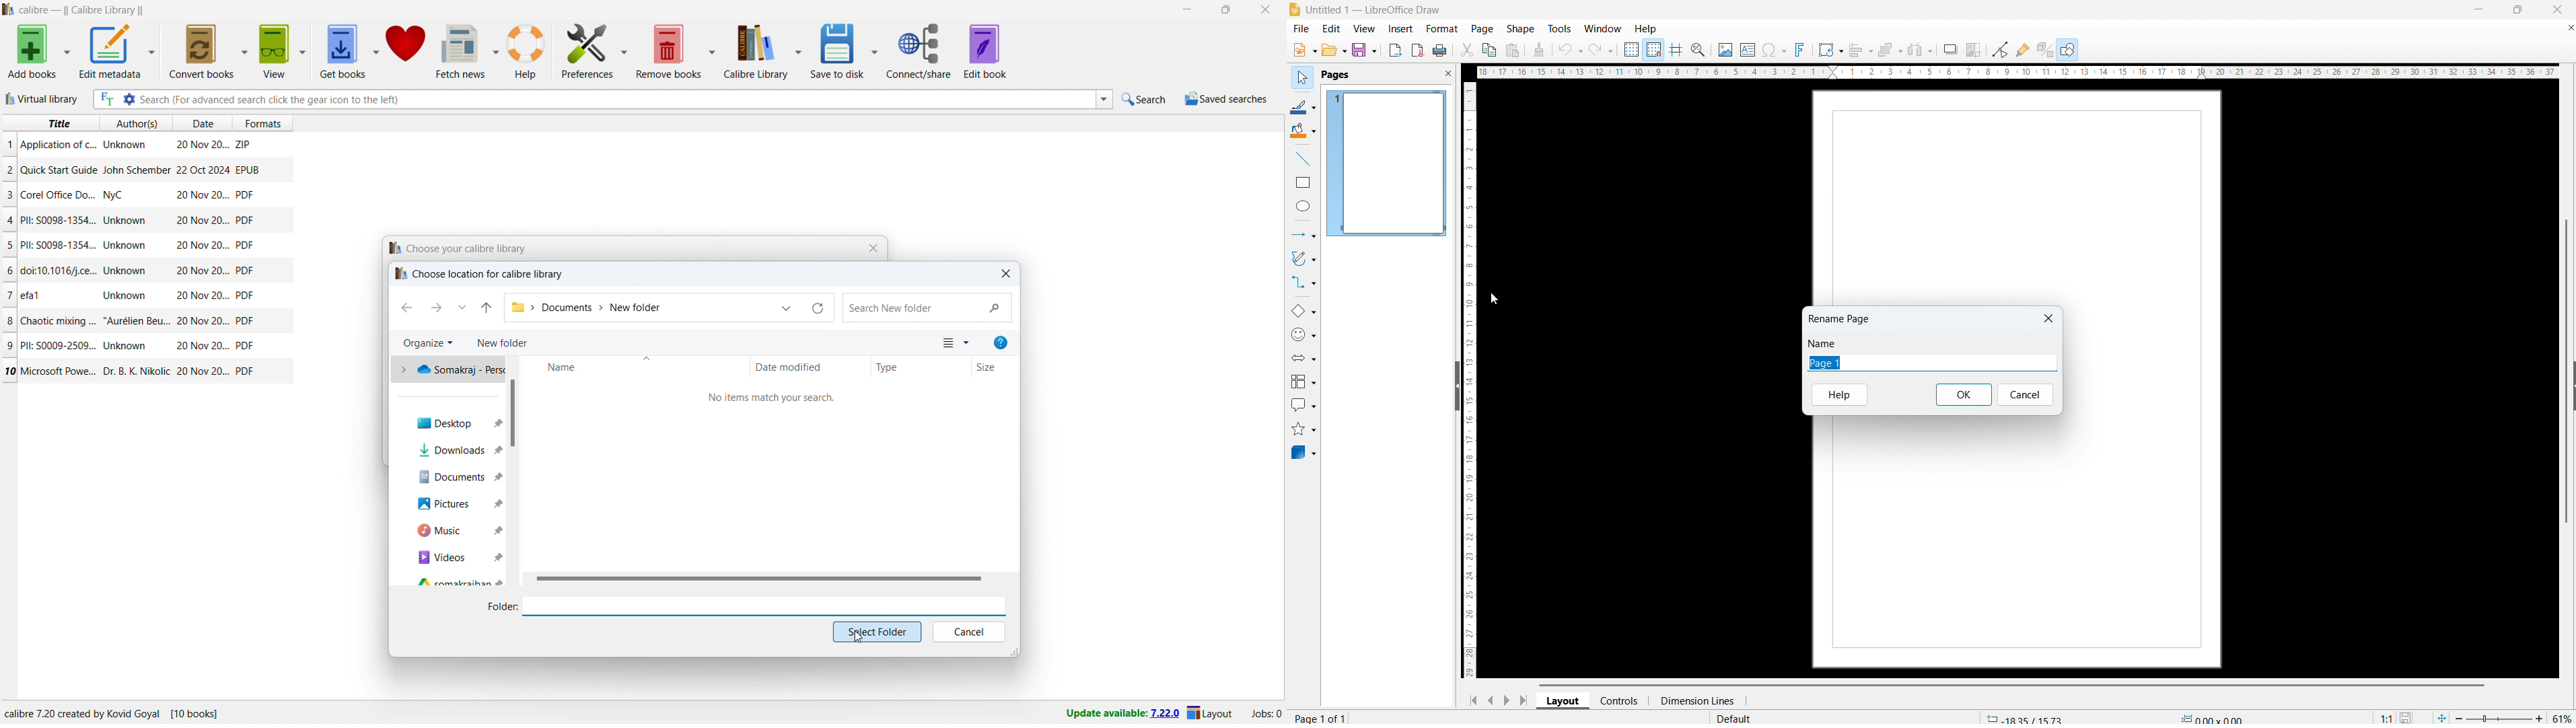 The height and width of the screenshot is (728, 2576). I want to click on minimize, so click(1186, 10).